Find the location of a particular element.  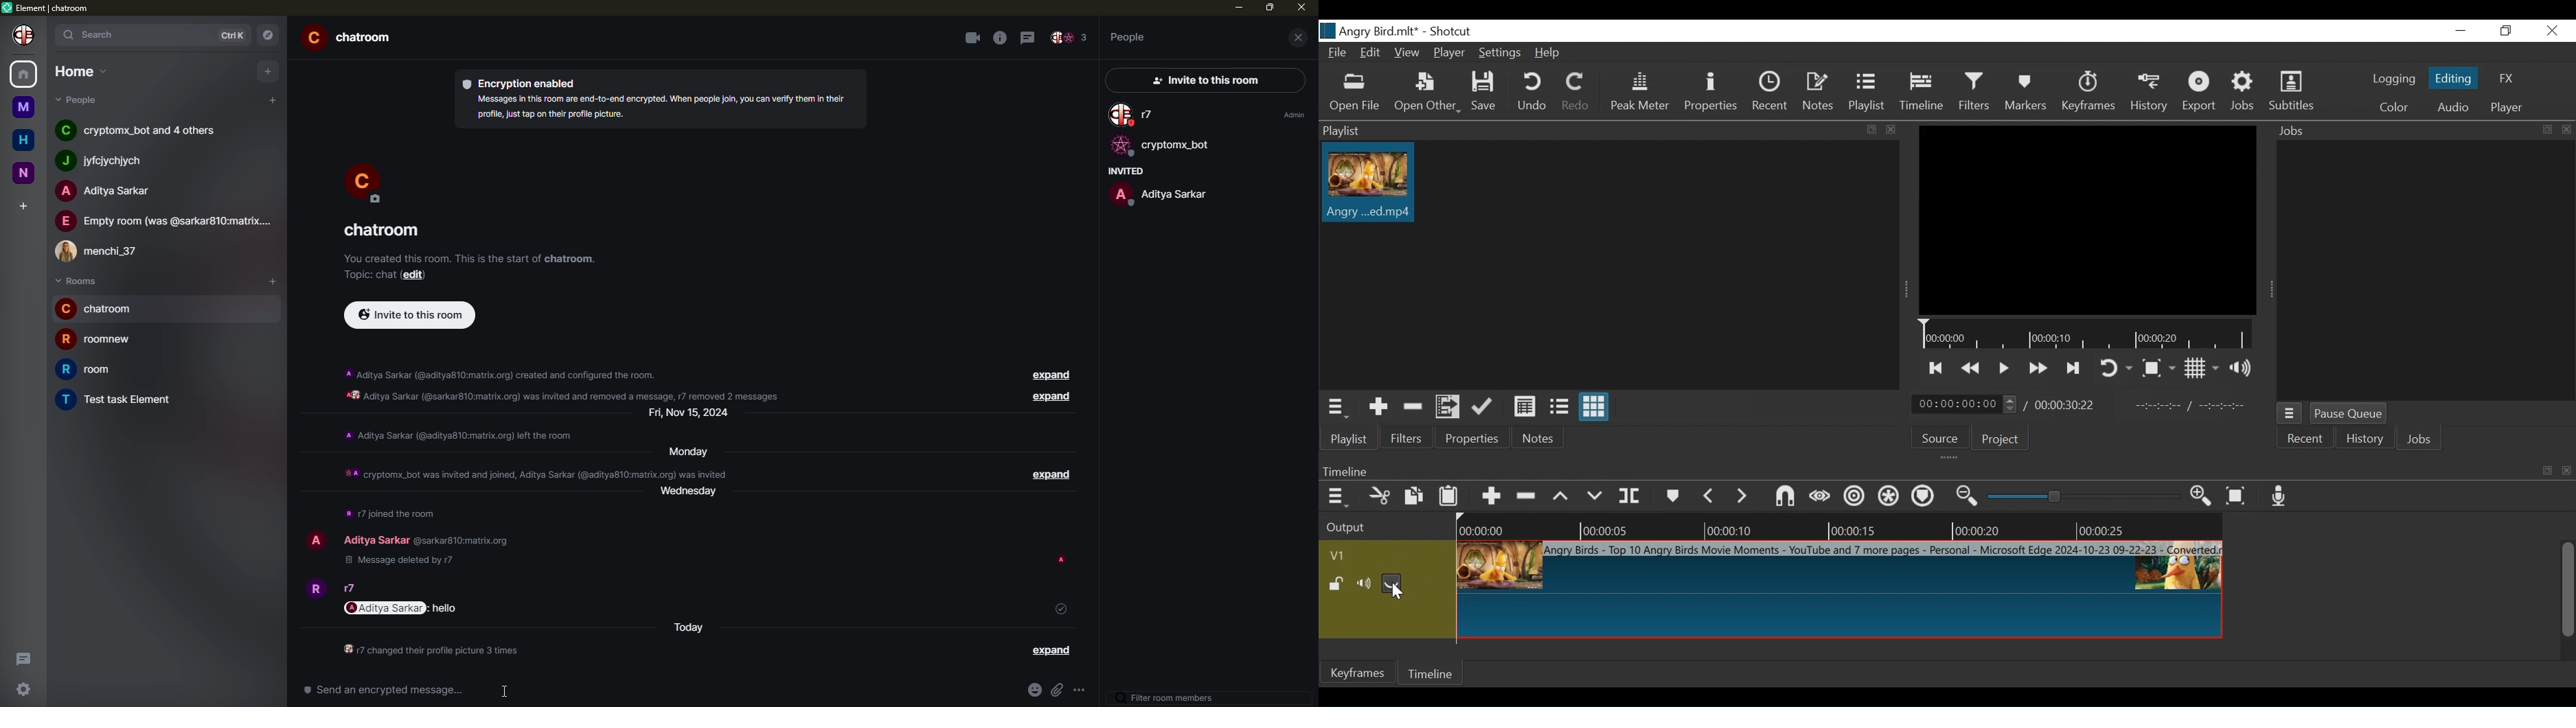

info is located at coordinates (470, 257).